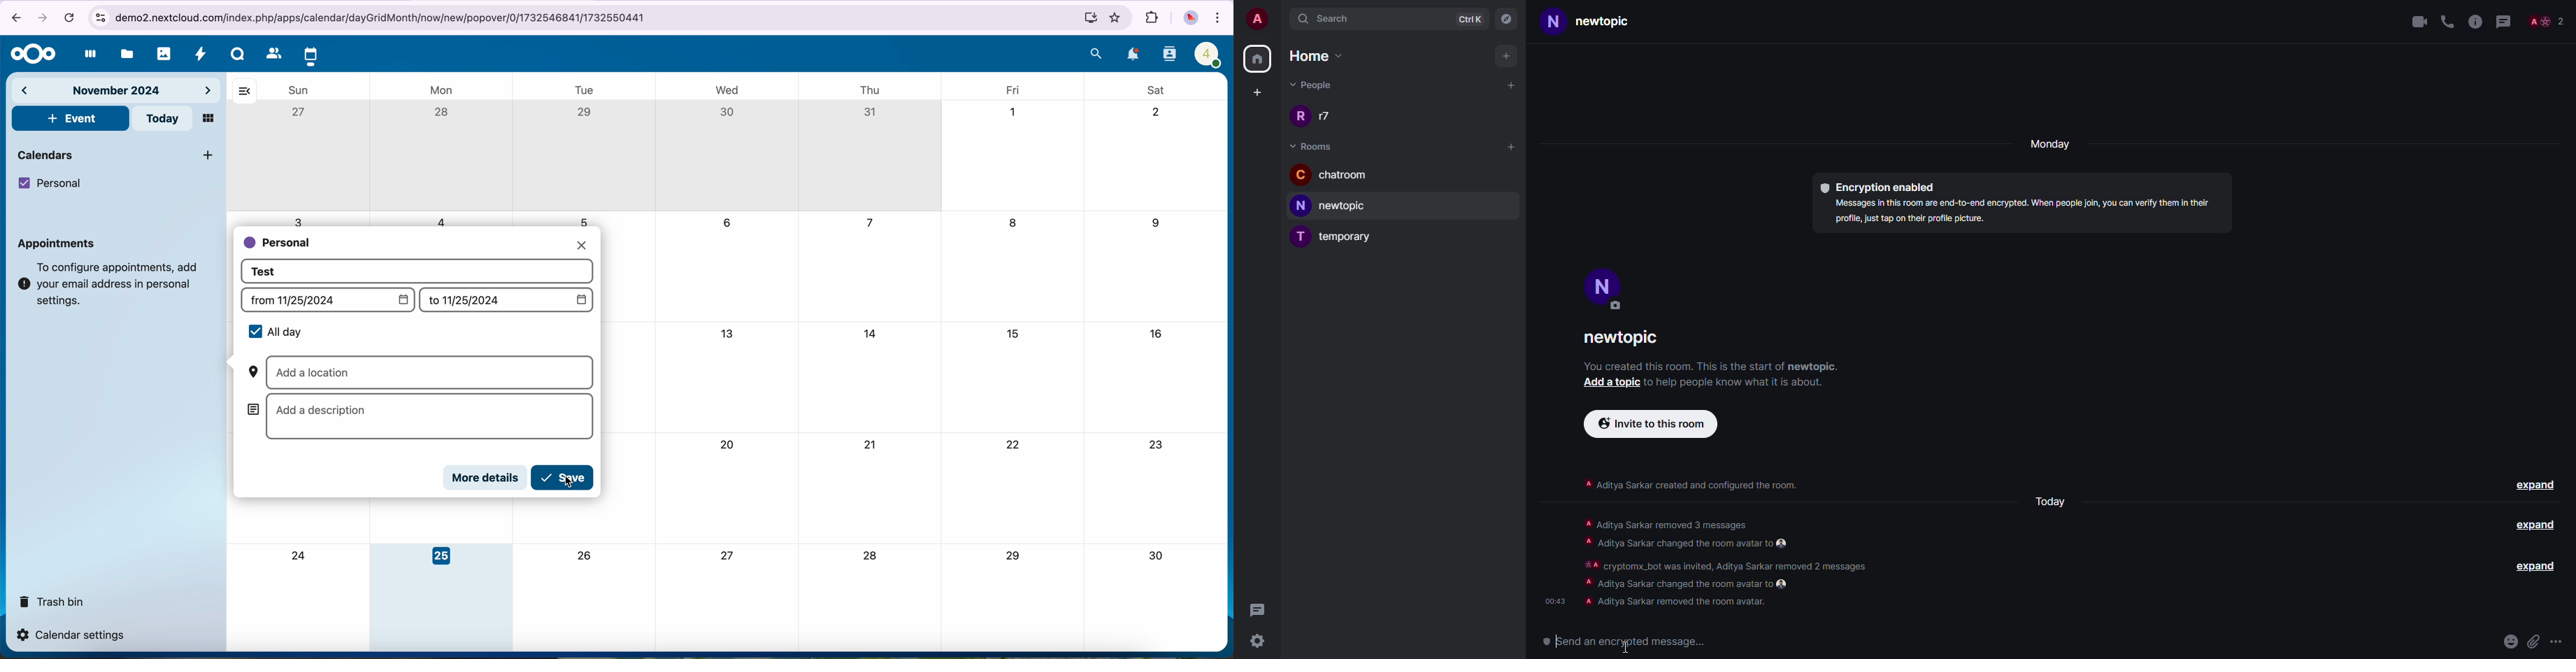 The height and width of the screenshot is (672, 2576). What do you see at coordinates (2049, 502) in the screenshot?
I see `Today` at bounding box center [2049, 502].